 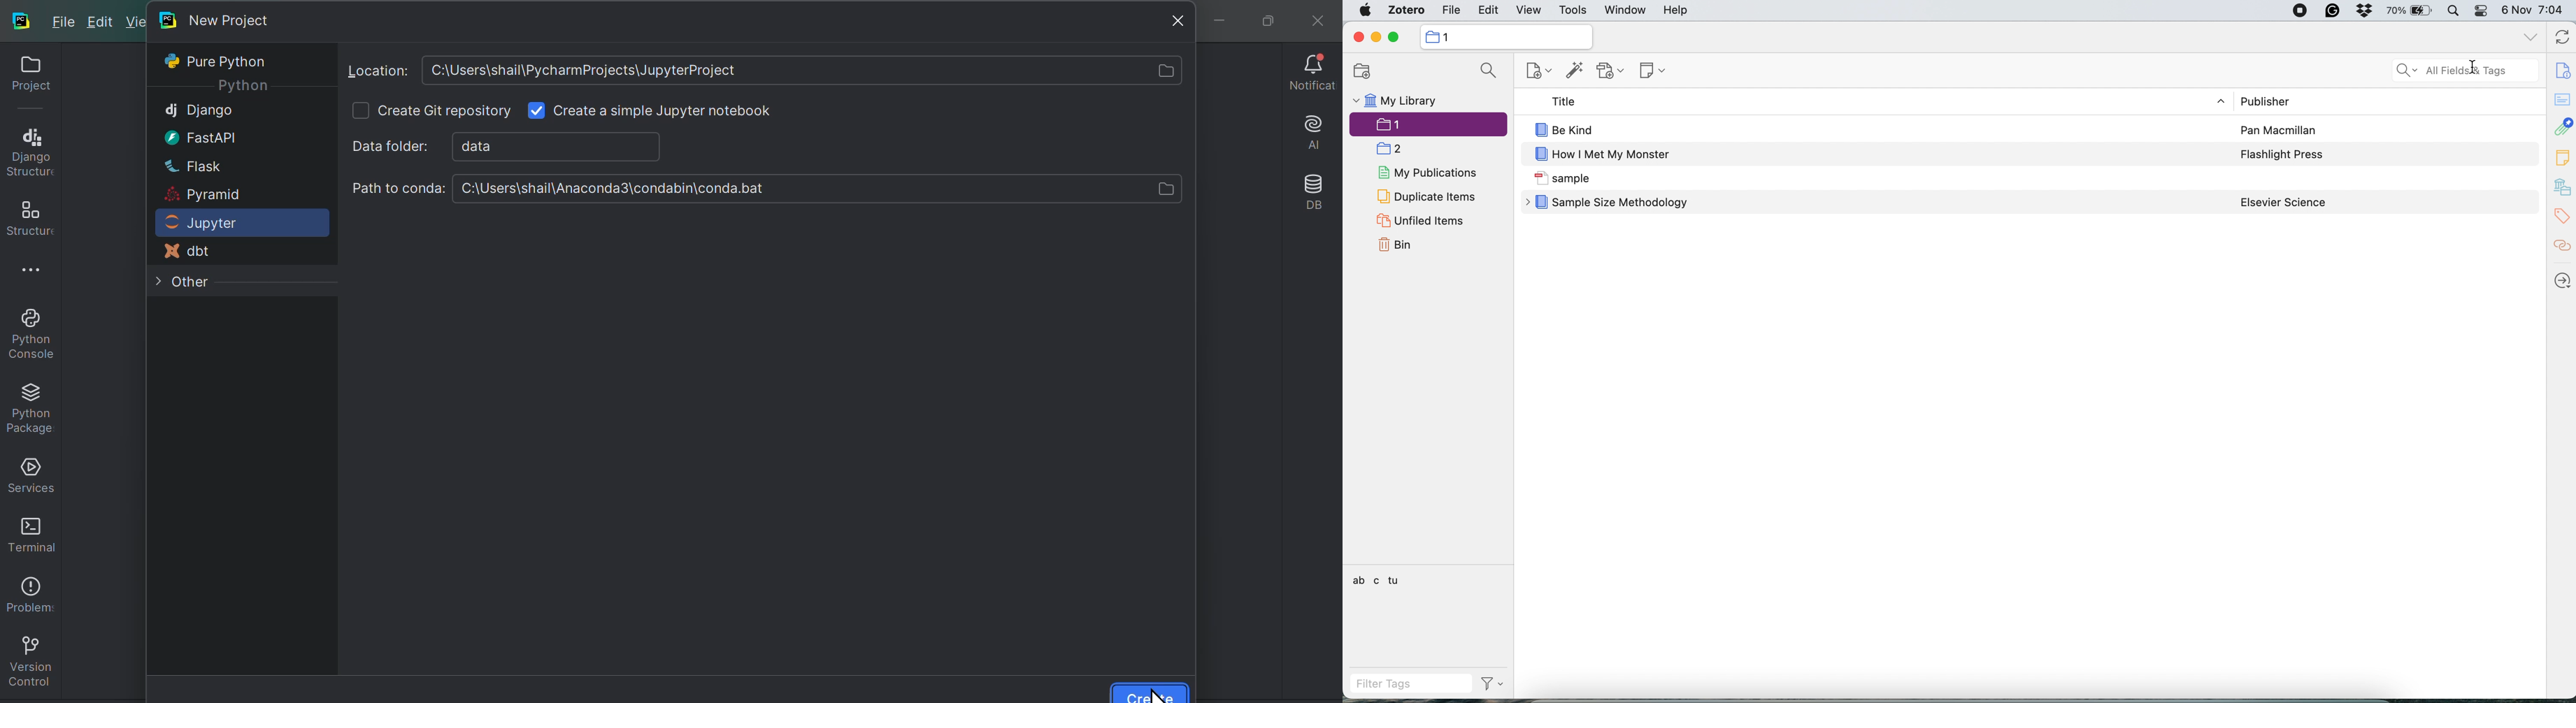 What do you see at coordinates (1262, 18) in the screenshot?
I see `maximise` at bounding box center [1262, 18].